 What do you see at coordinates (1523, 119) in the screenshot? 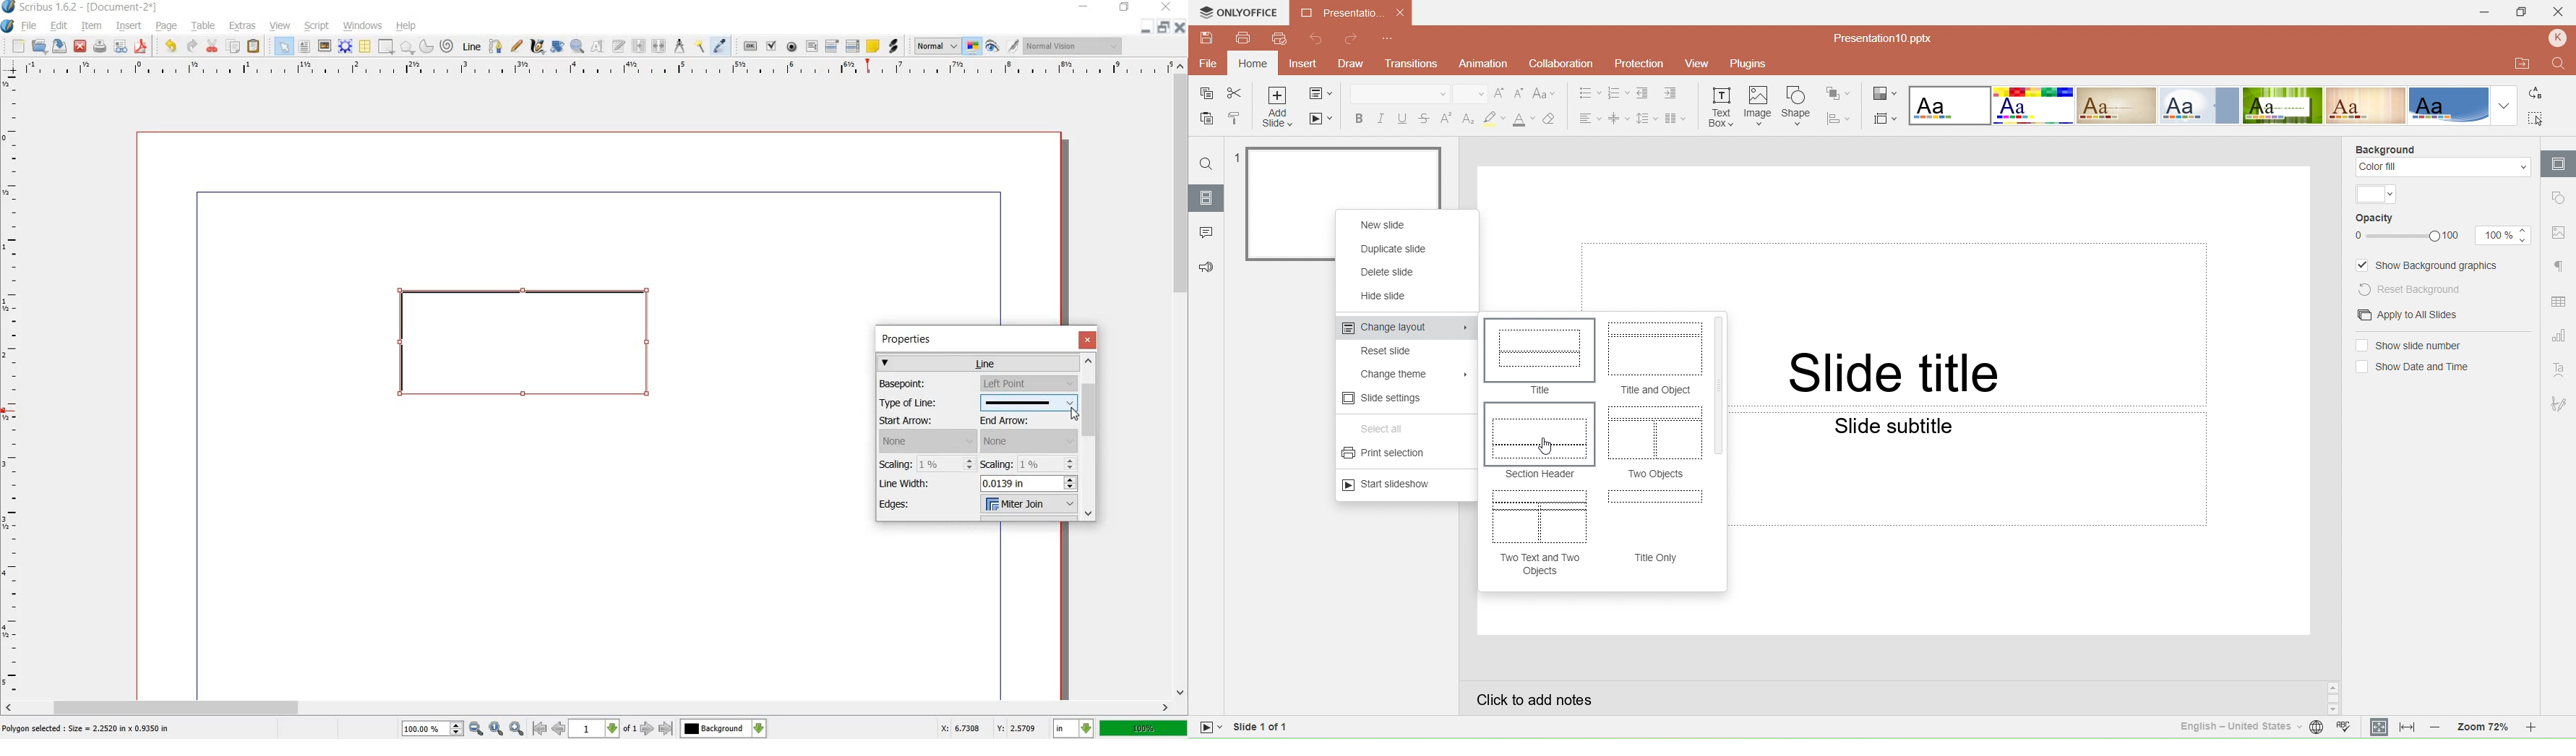
I see `Font color` at bounding box center [1523, 119].